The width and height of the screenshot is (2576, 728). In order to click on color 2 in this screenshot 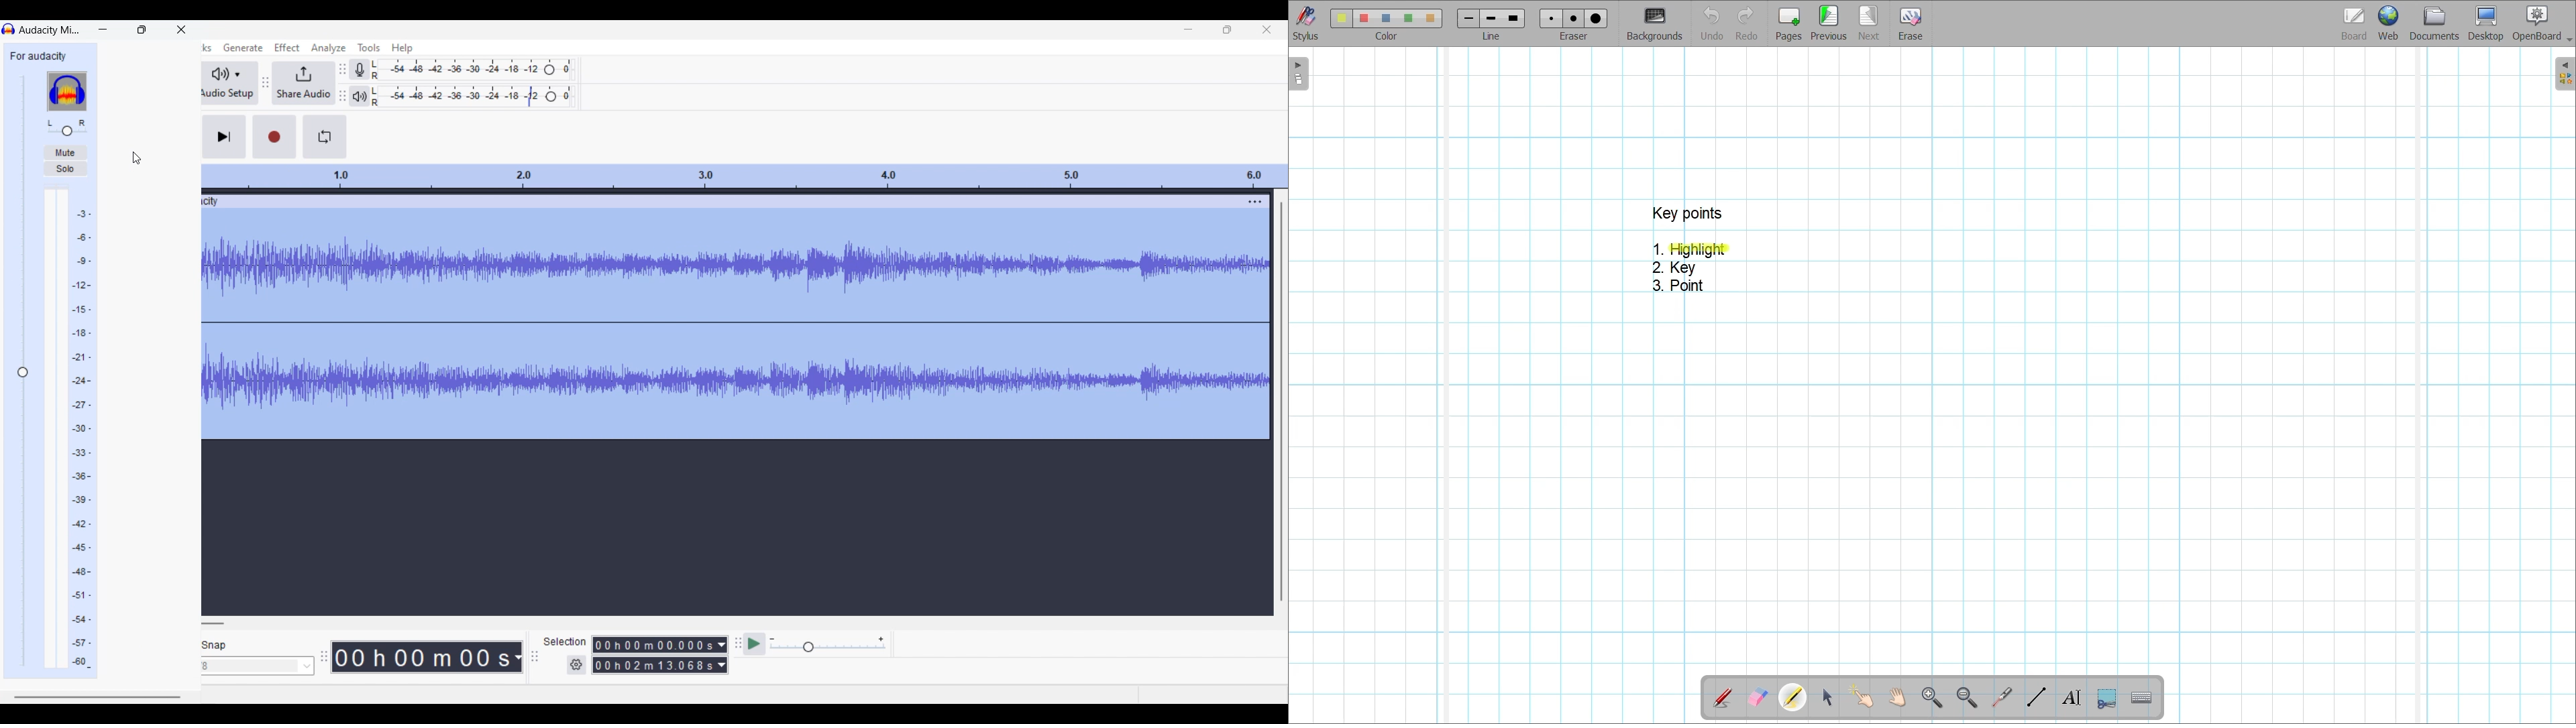, I will do `click(1363, 19)`.